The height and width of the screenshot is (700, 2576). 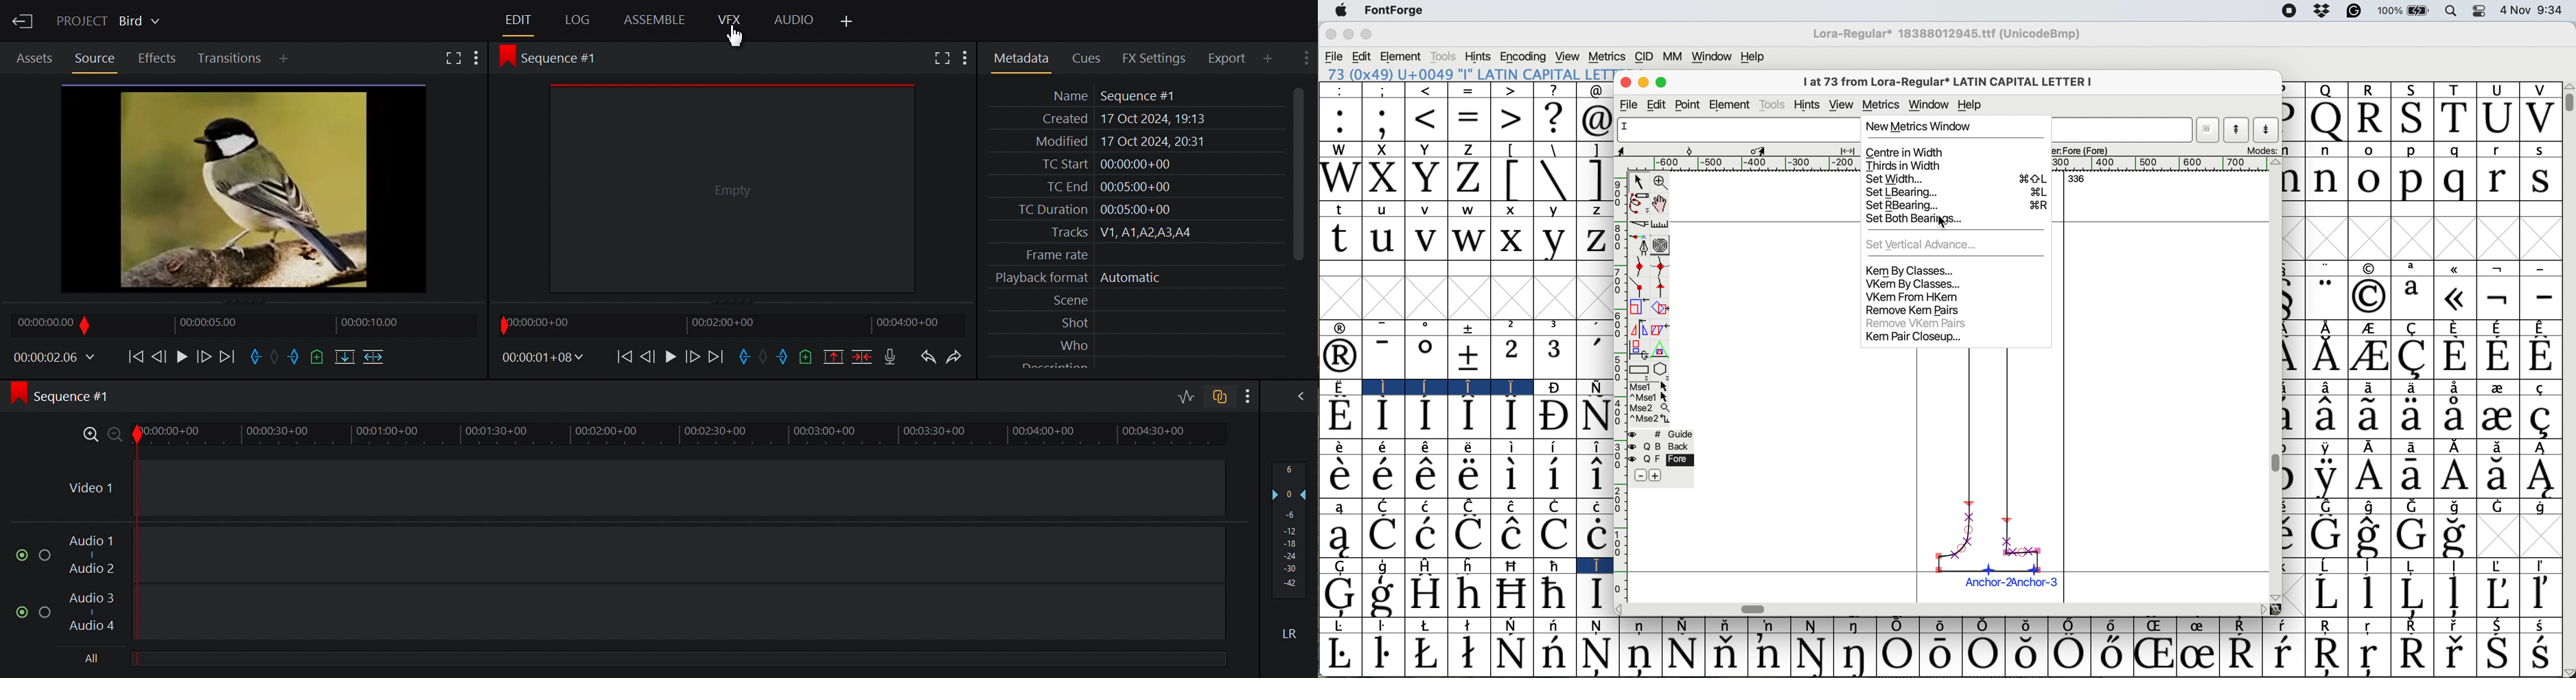 What do you see at coordinates (2499, 356) in the screenshot?
I see `Symbol` at bounding box center [2499, 356].